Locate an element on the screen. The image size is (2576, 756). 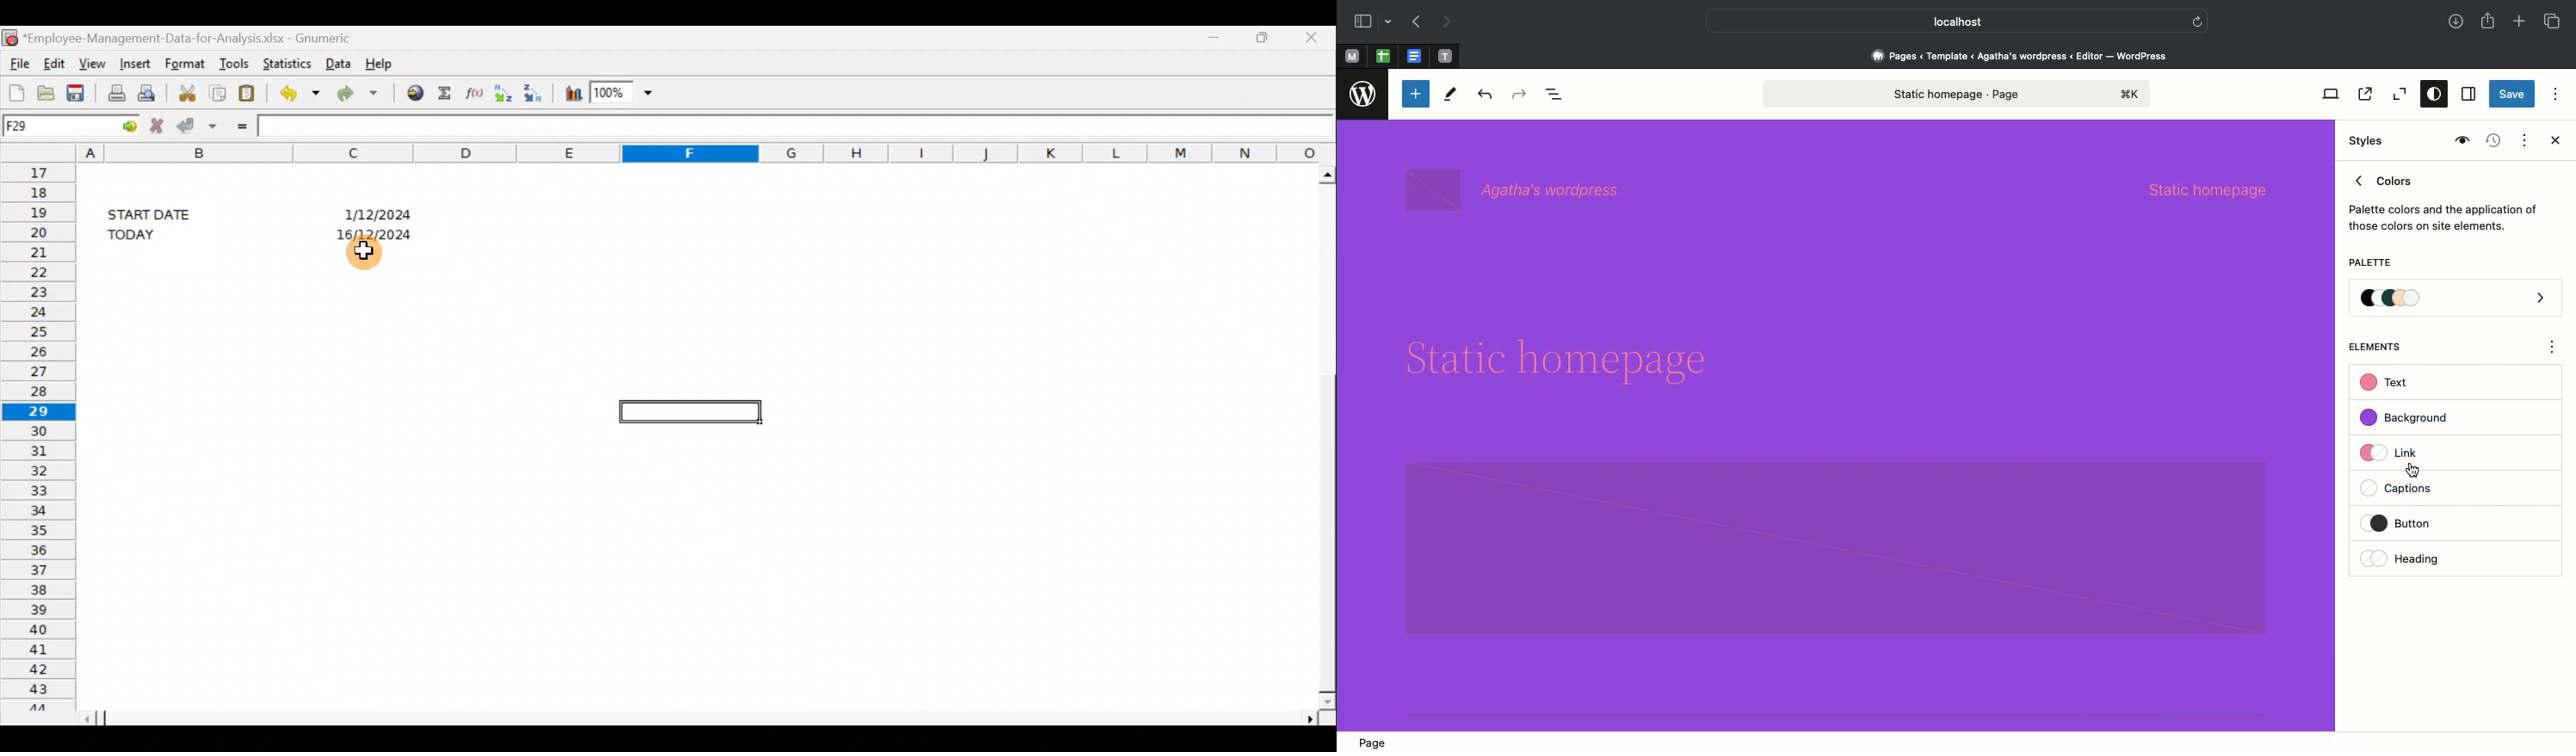
Format is located at coordinates (187, 62).